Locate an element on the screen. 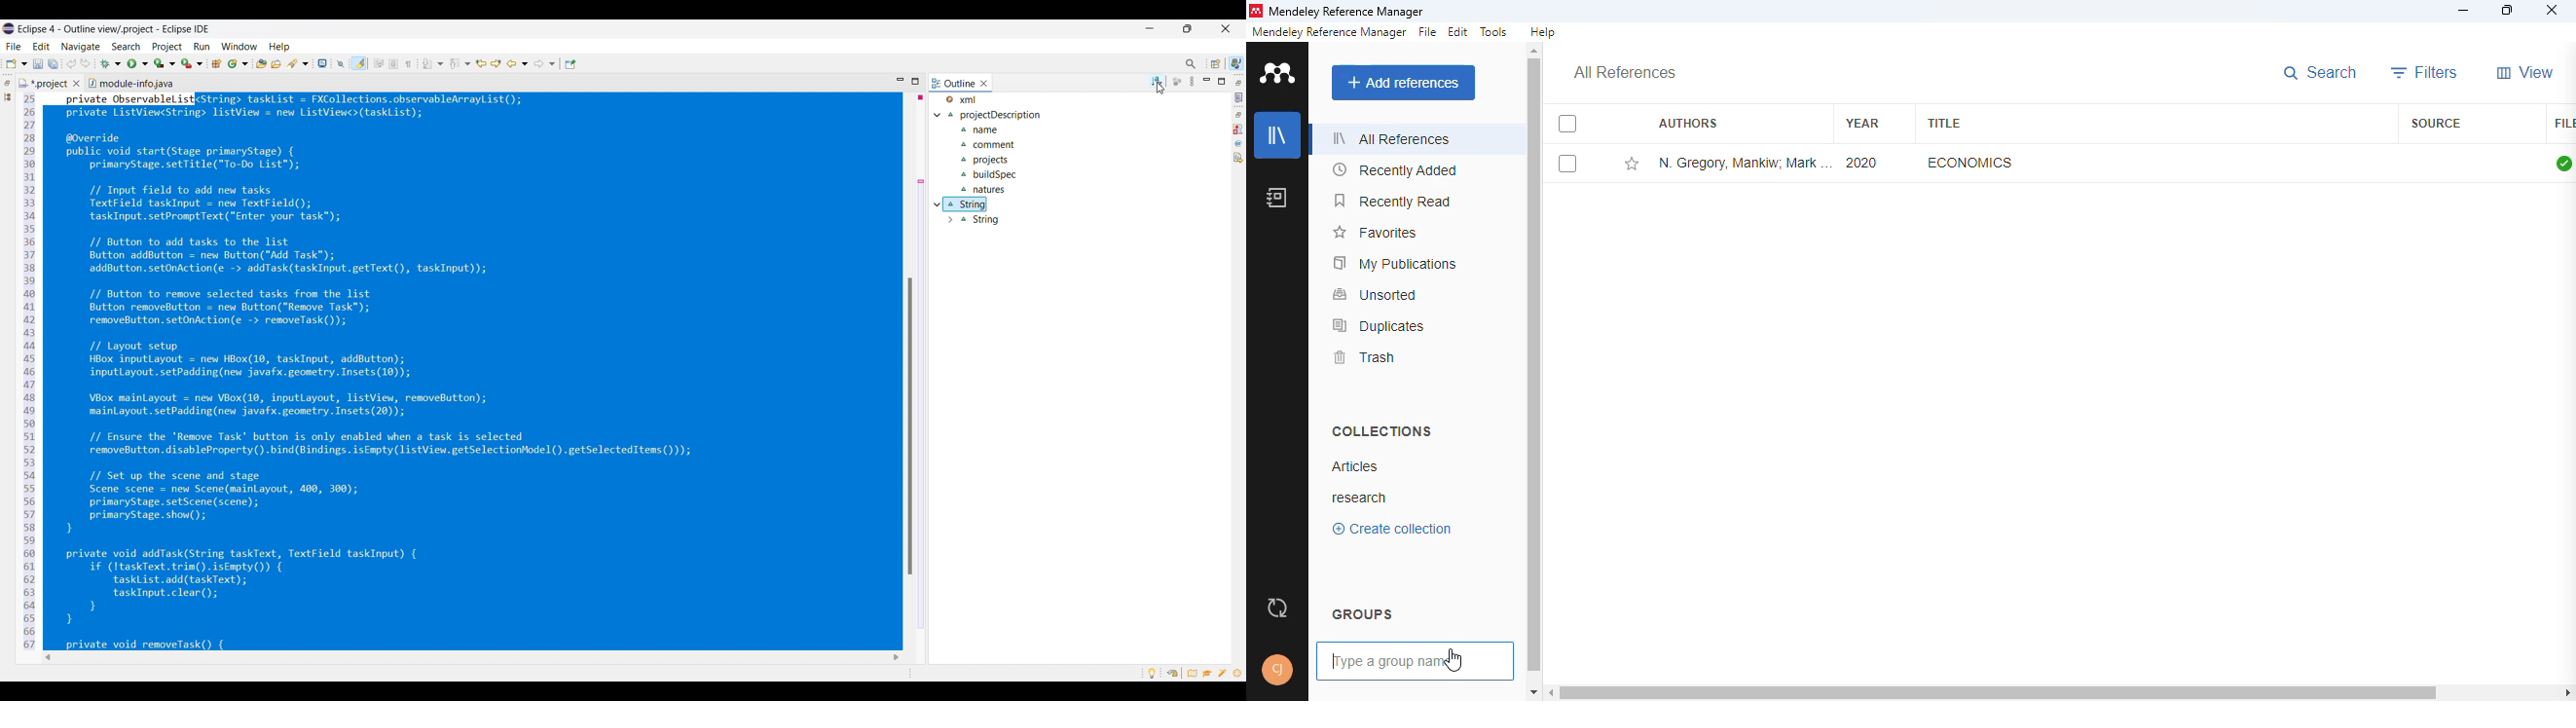  source is located at coordinates (2437, 125).